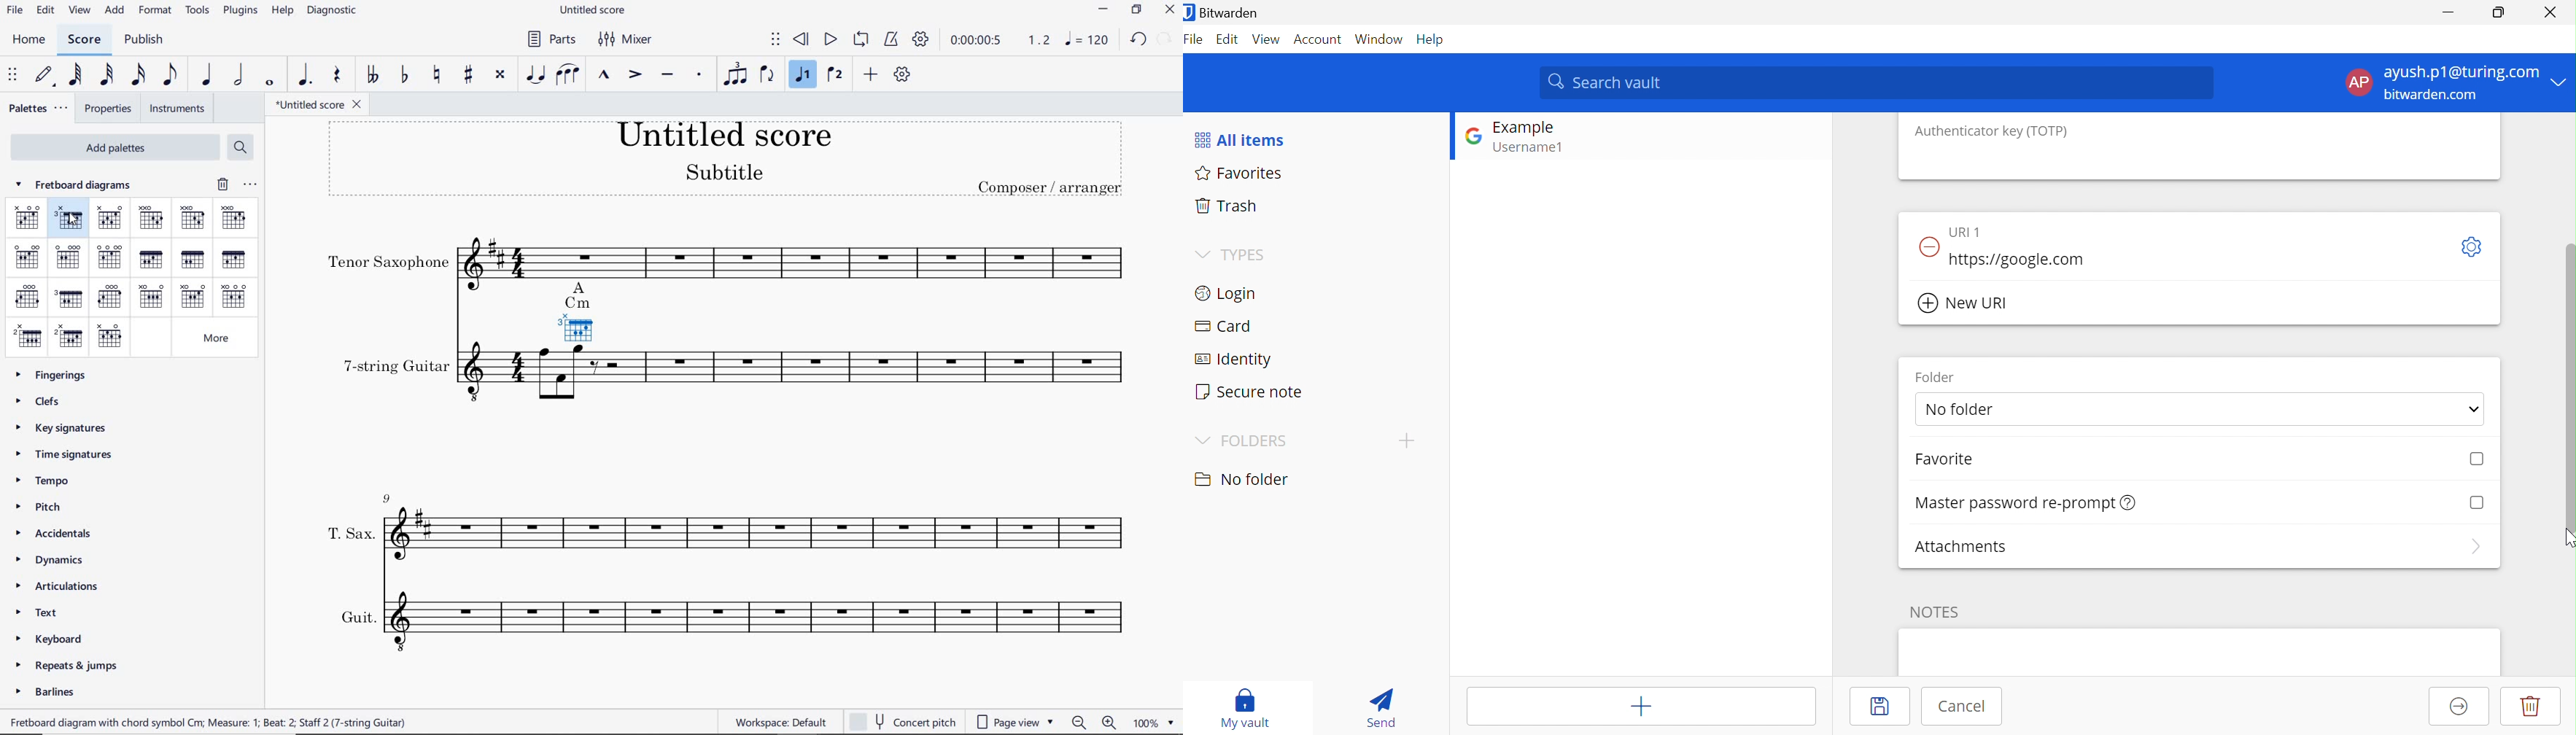 This screenshot has width=2576, height=756. Describe the element at coordinates (26, 336) in the screenshot. I see `B` at that location.